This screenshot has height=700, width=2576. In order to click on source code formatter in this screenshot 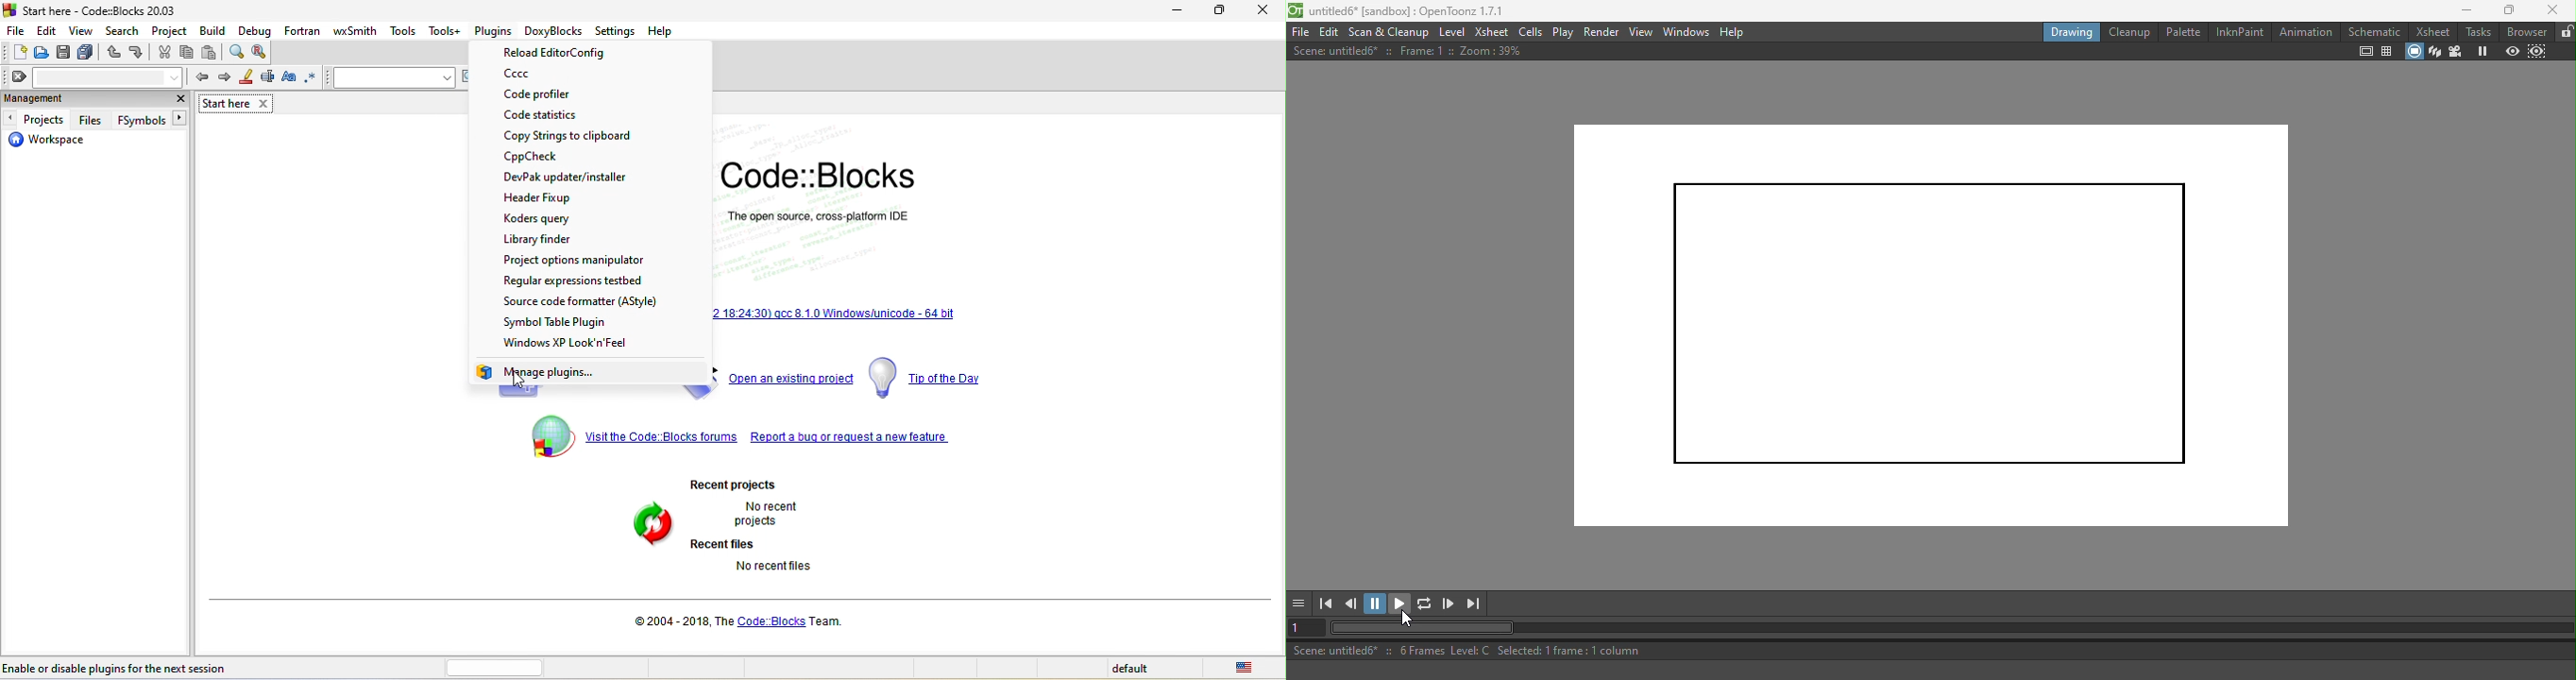, I will do `click(583, 300)`.